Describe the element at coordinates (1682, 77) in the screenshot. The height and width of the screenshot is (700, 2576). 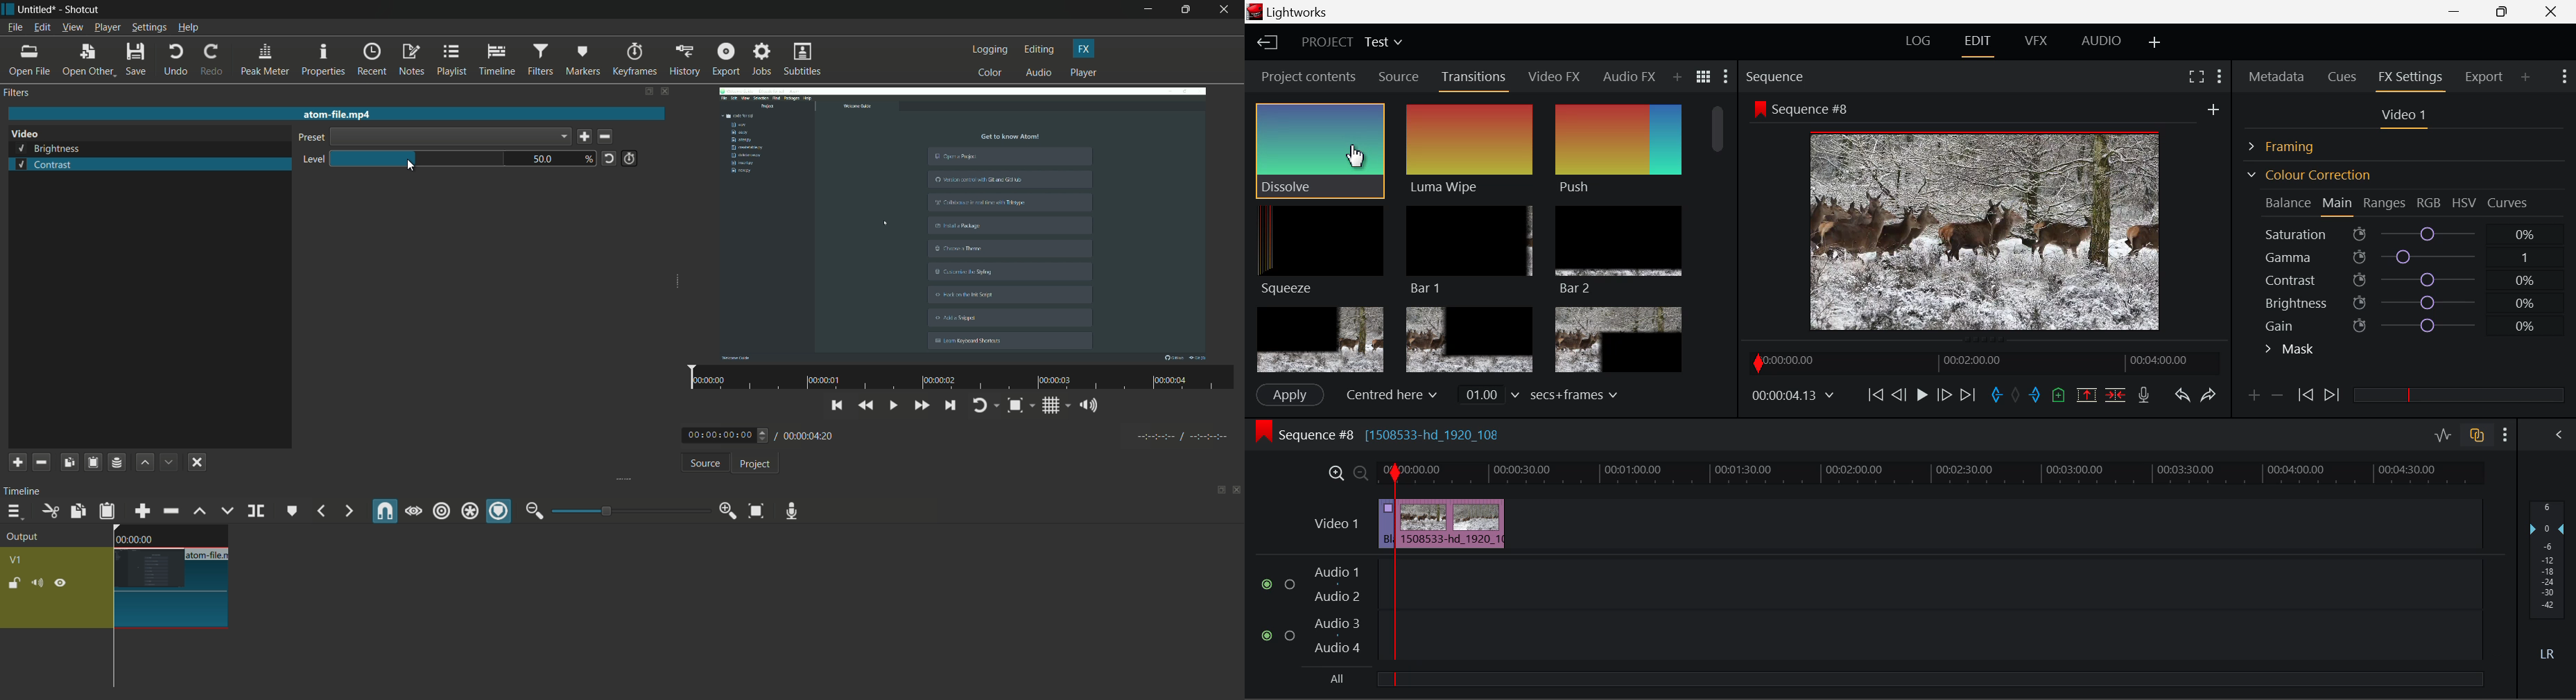
I see `Search` at that location.